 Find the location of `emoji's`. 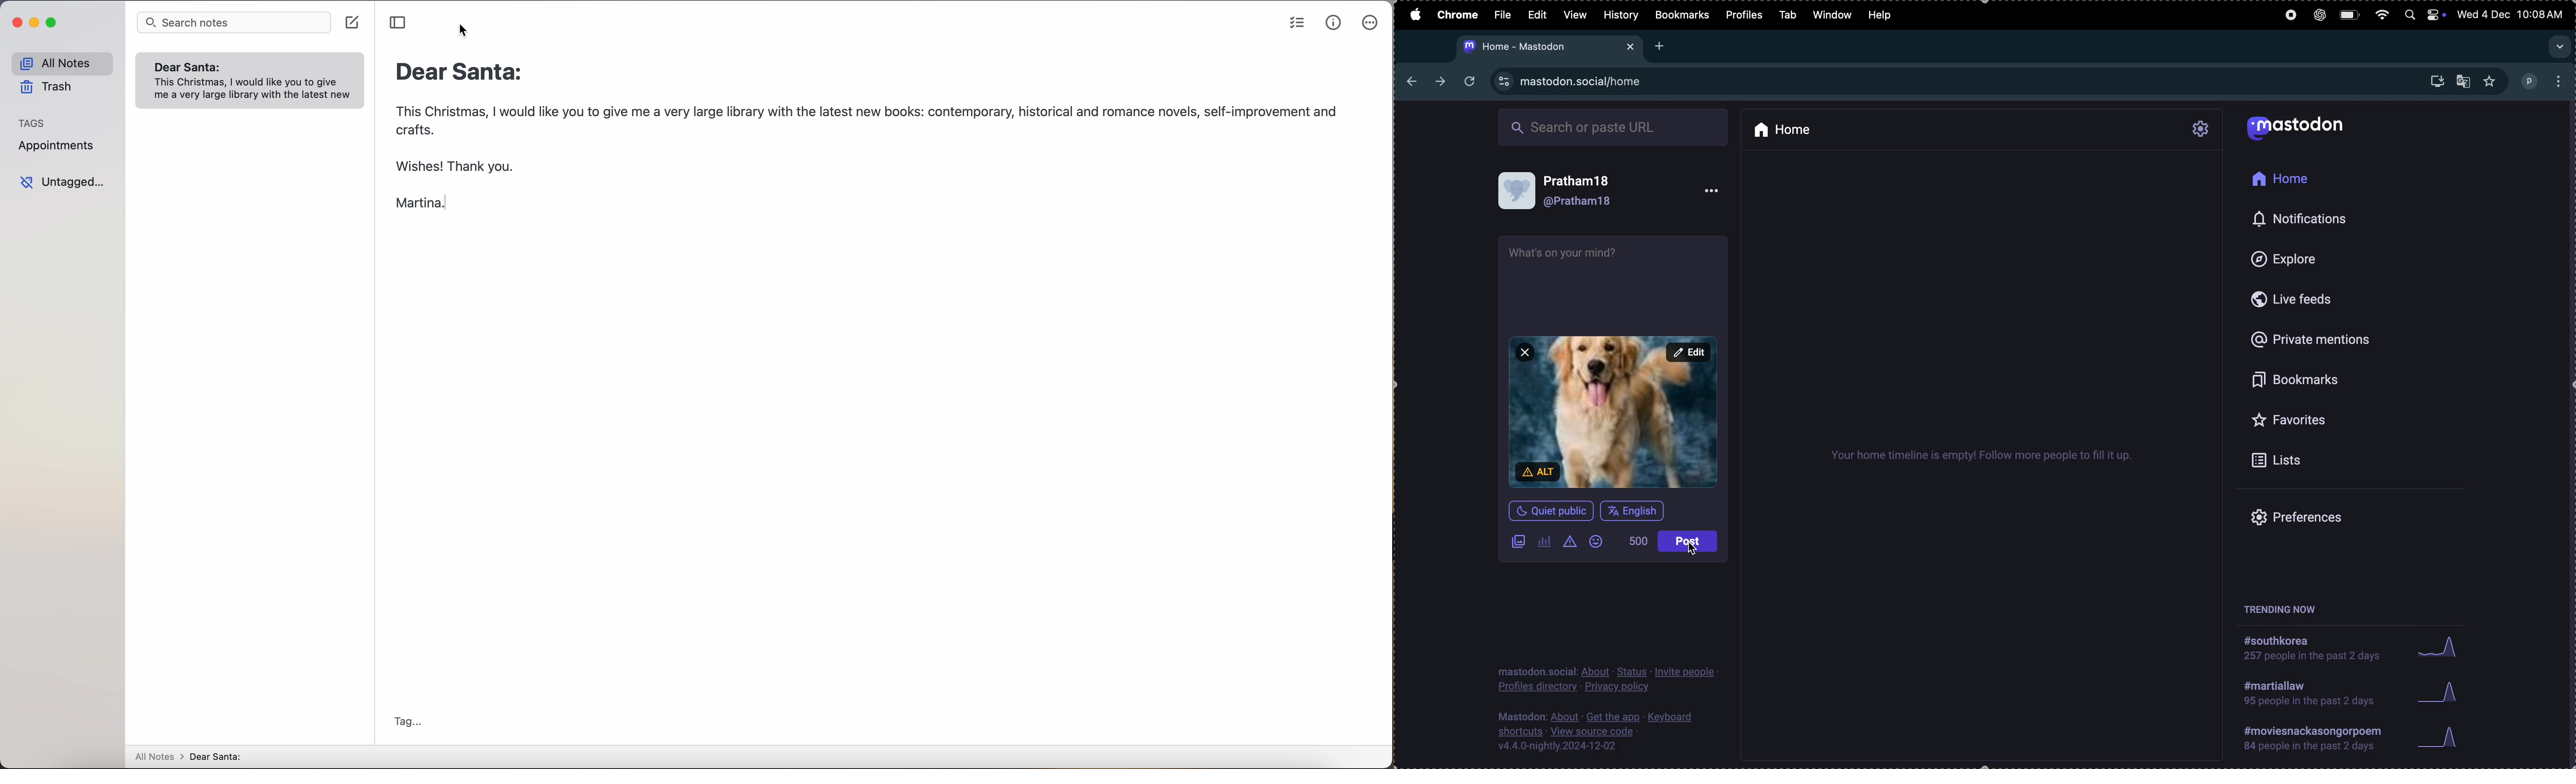

emoji's is located at coordinates (1599, 543).